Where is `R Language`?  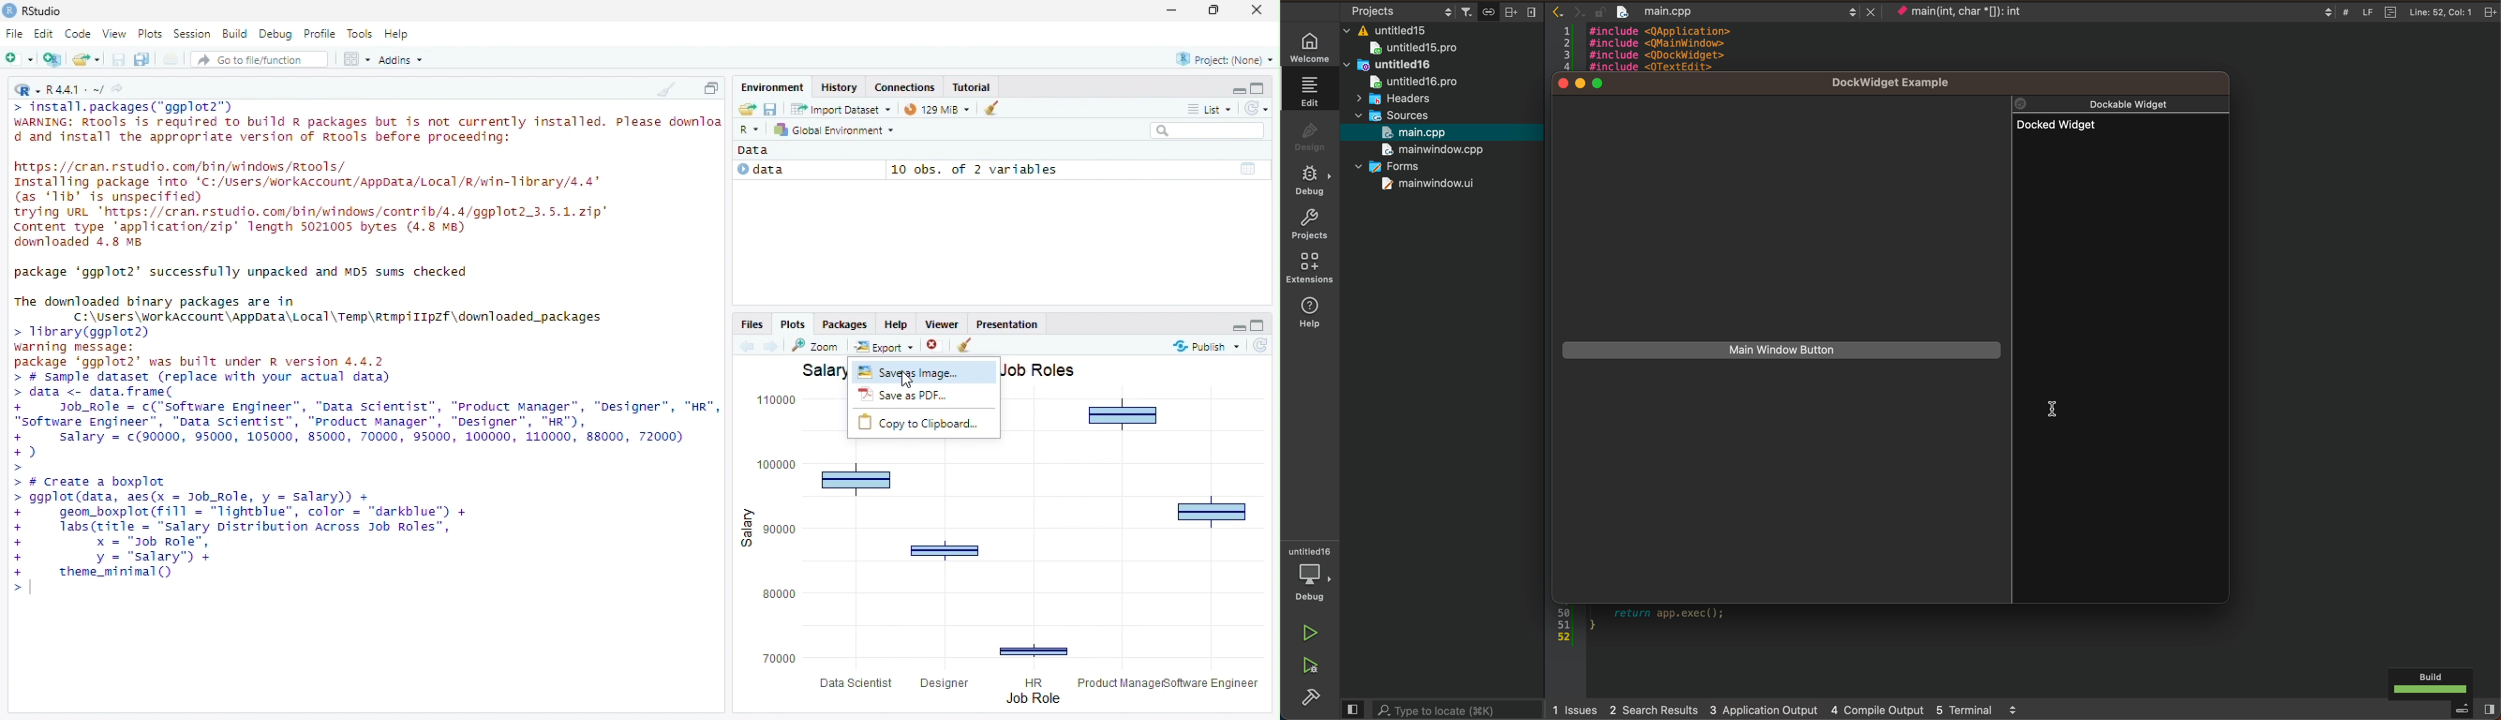 R Language is located at coordinates (27, 91).